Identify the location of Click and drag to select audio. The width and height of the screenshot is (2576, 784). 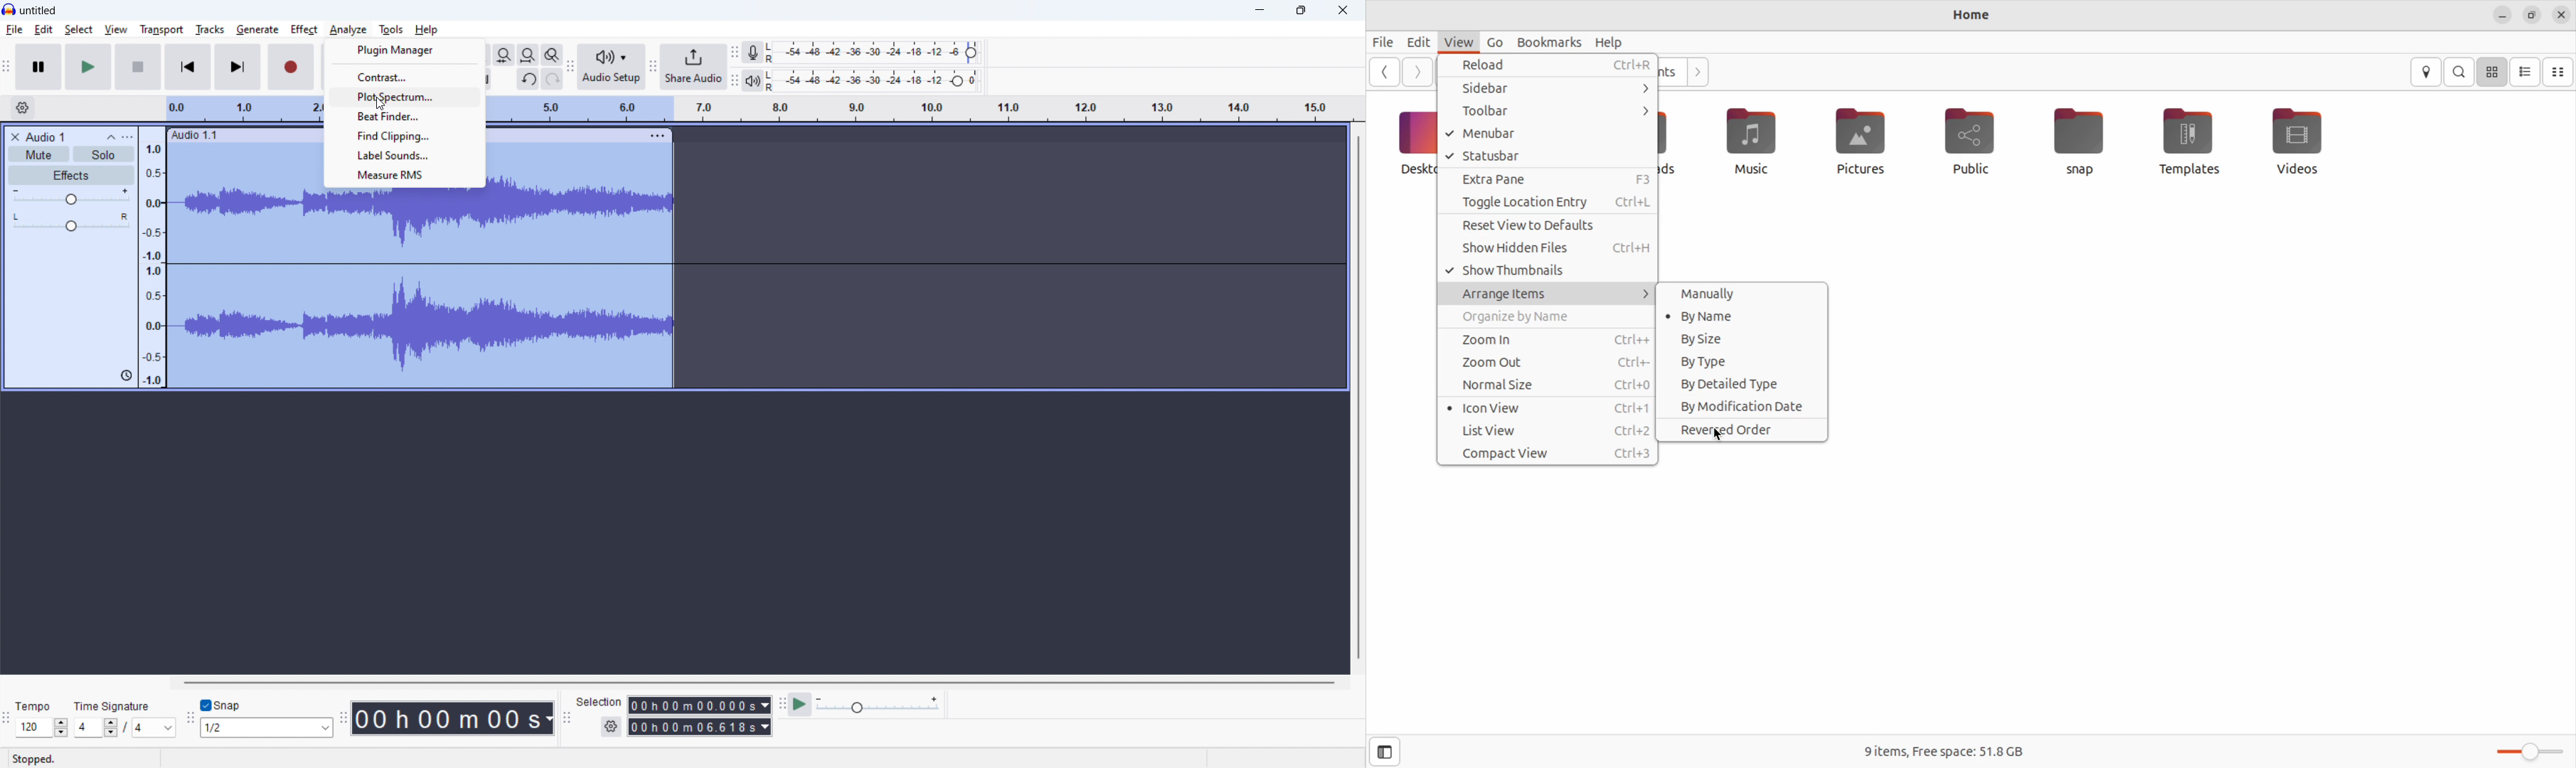
(269, 759).